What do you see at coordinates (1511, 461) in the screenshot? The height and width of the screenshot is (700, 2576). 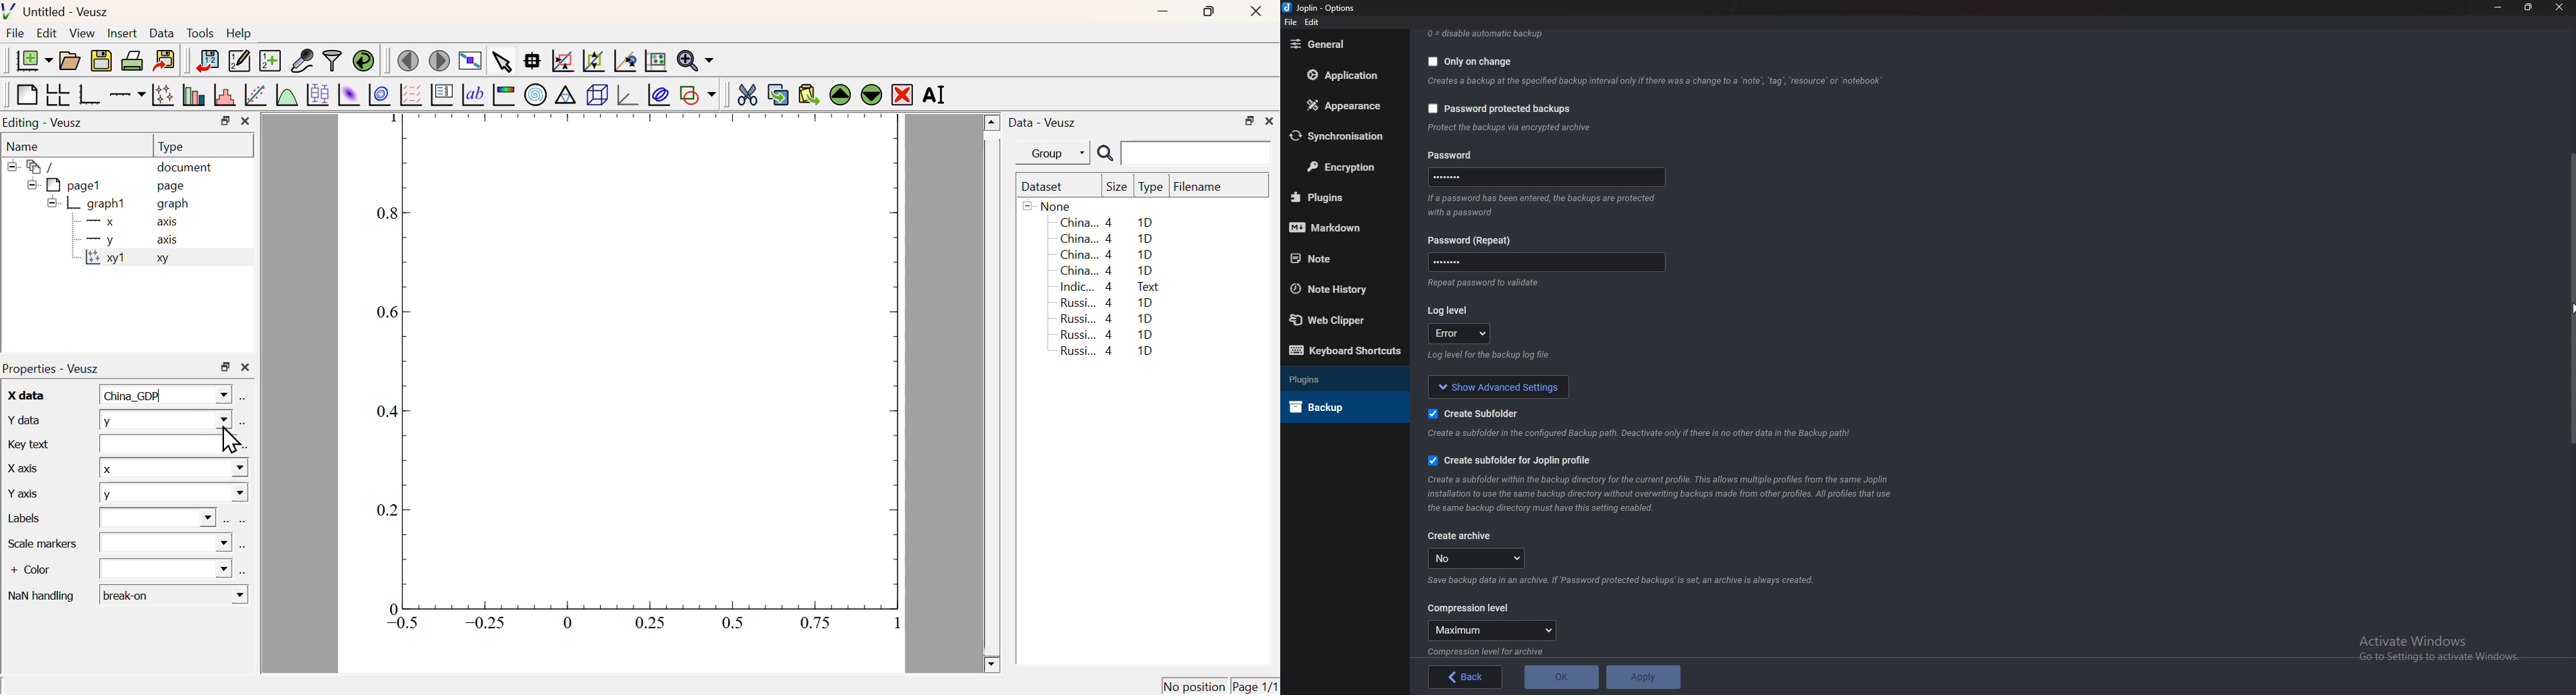 I see `Create sub folder for joplin profile` at bounding box center [1511, 461].